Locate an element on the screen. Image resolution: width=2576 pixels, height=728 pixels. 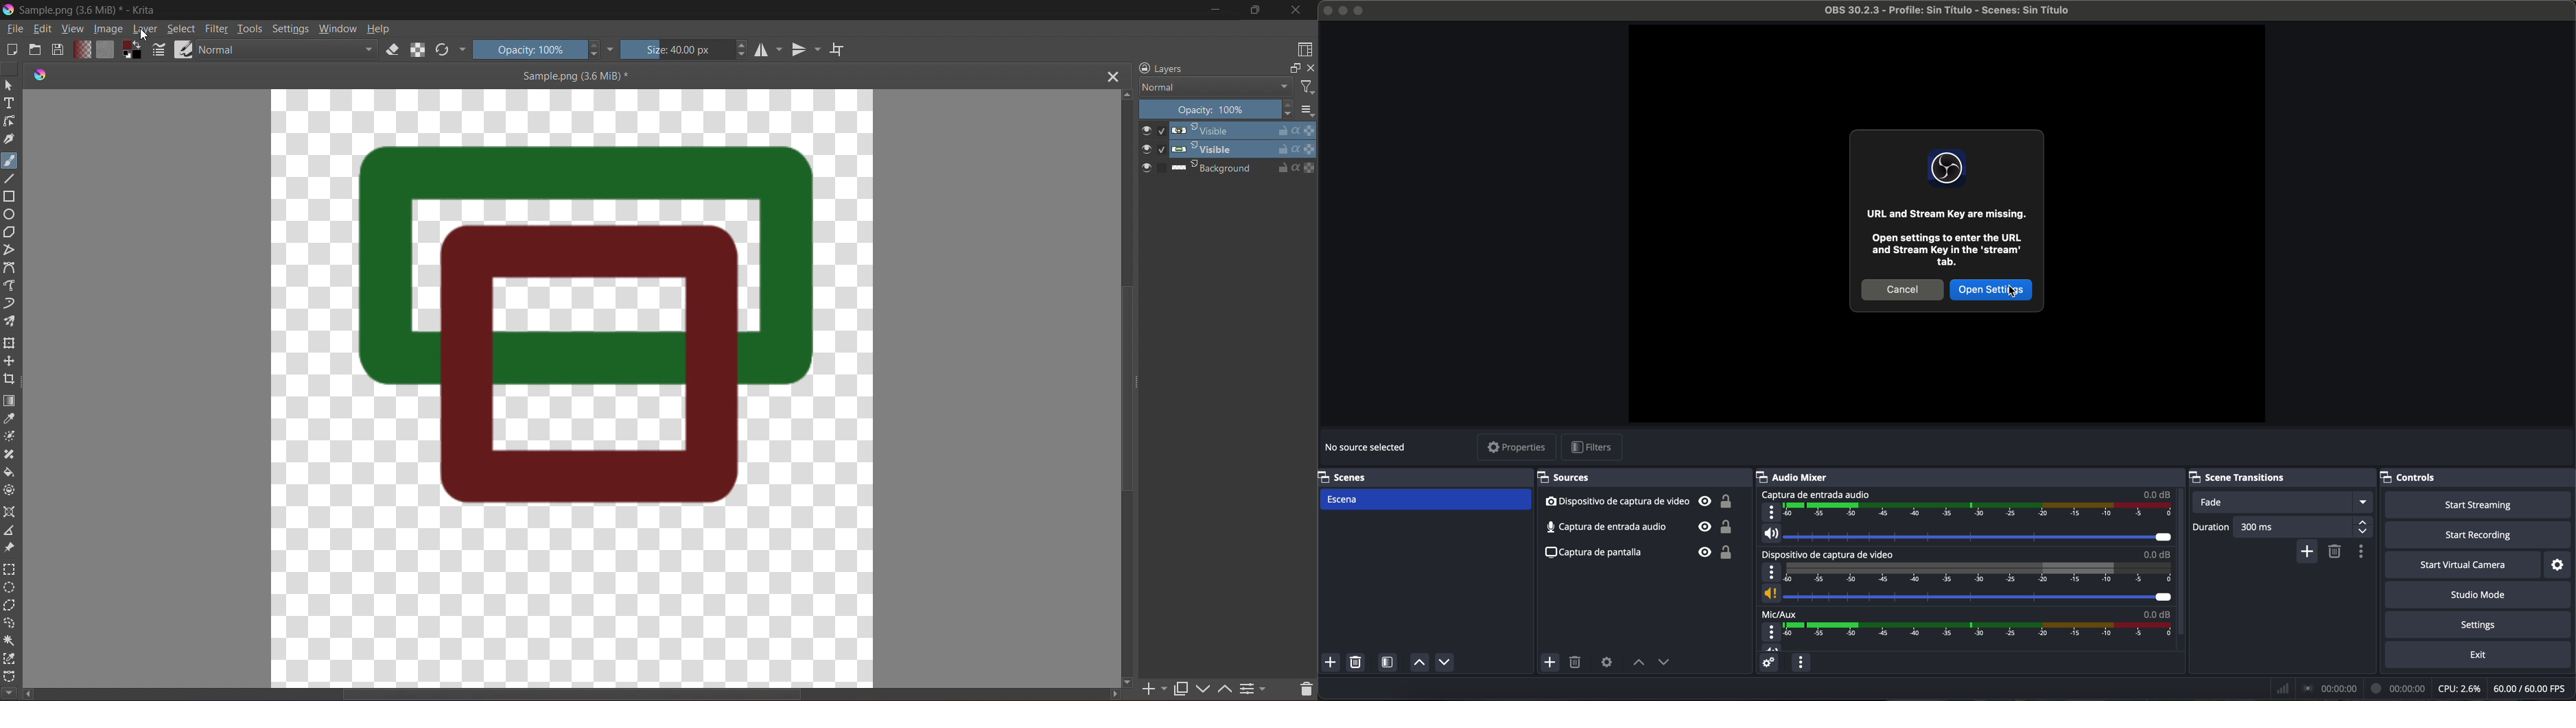
controls is located at coordinates (2478, 478).